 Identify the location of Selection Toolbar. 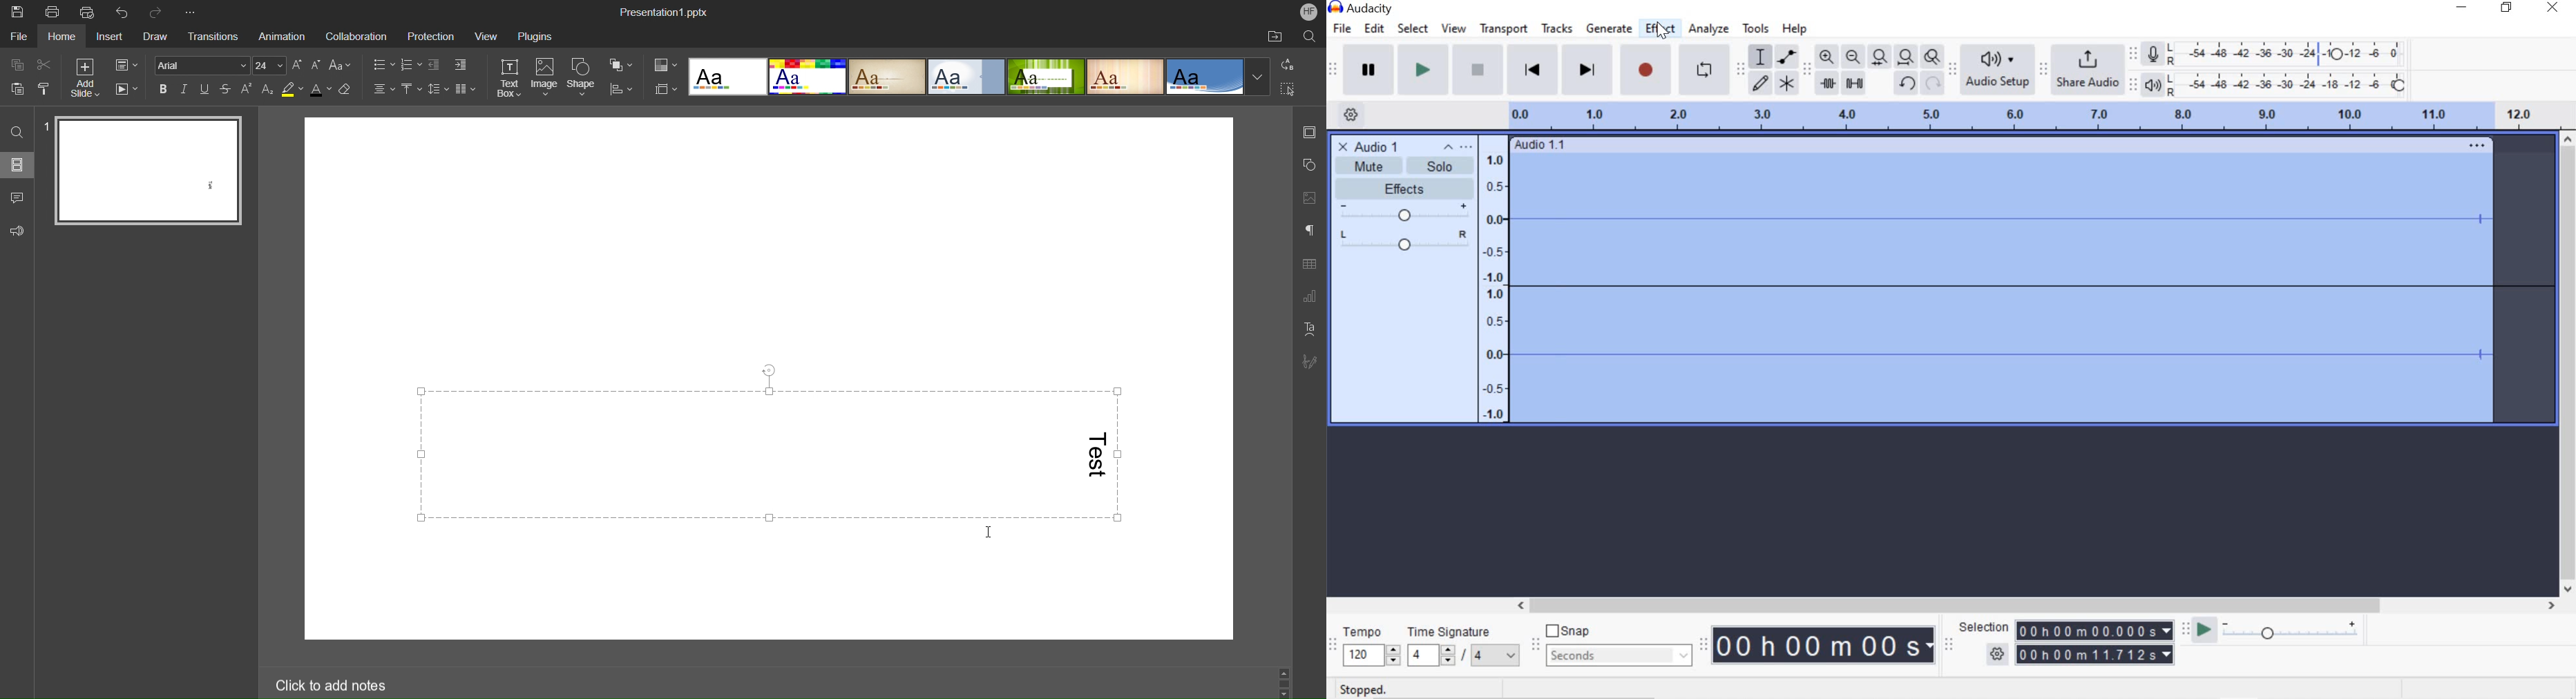
(1948, 644).